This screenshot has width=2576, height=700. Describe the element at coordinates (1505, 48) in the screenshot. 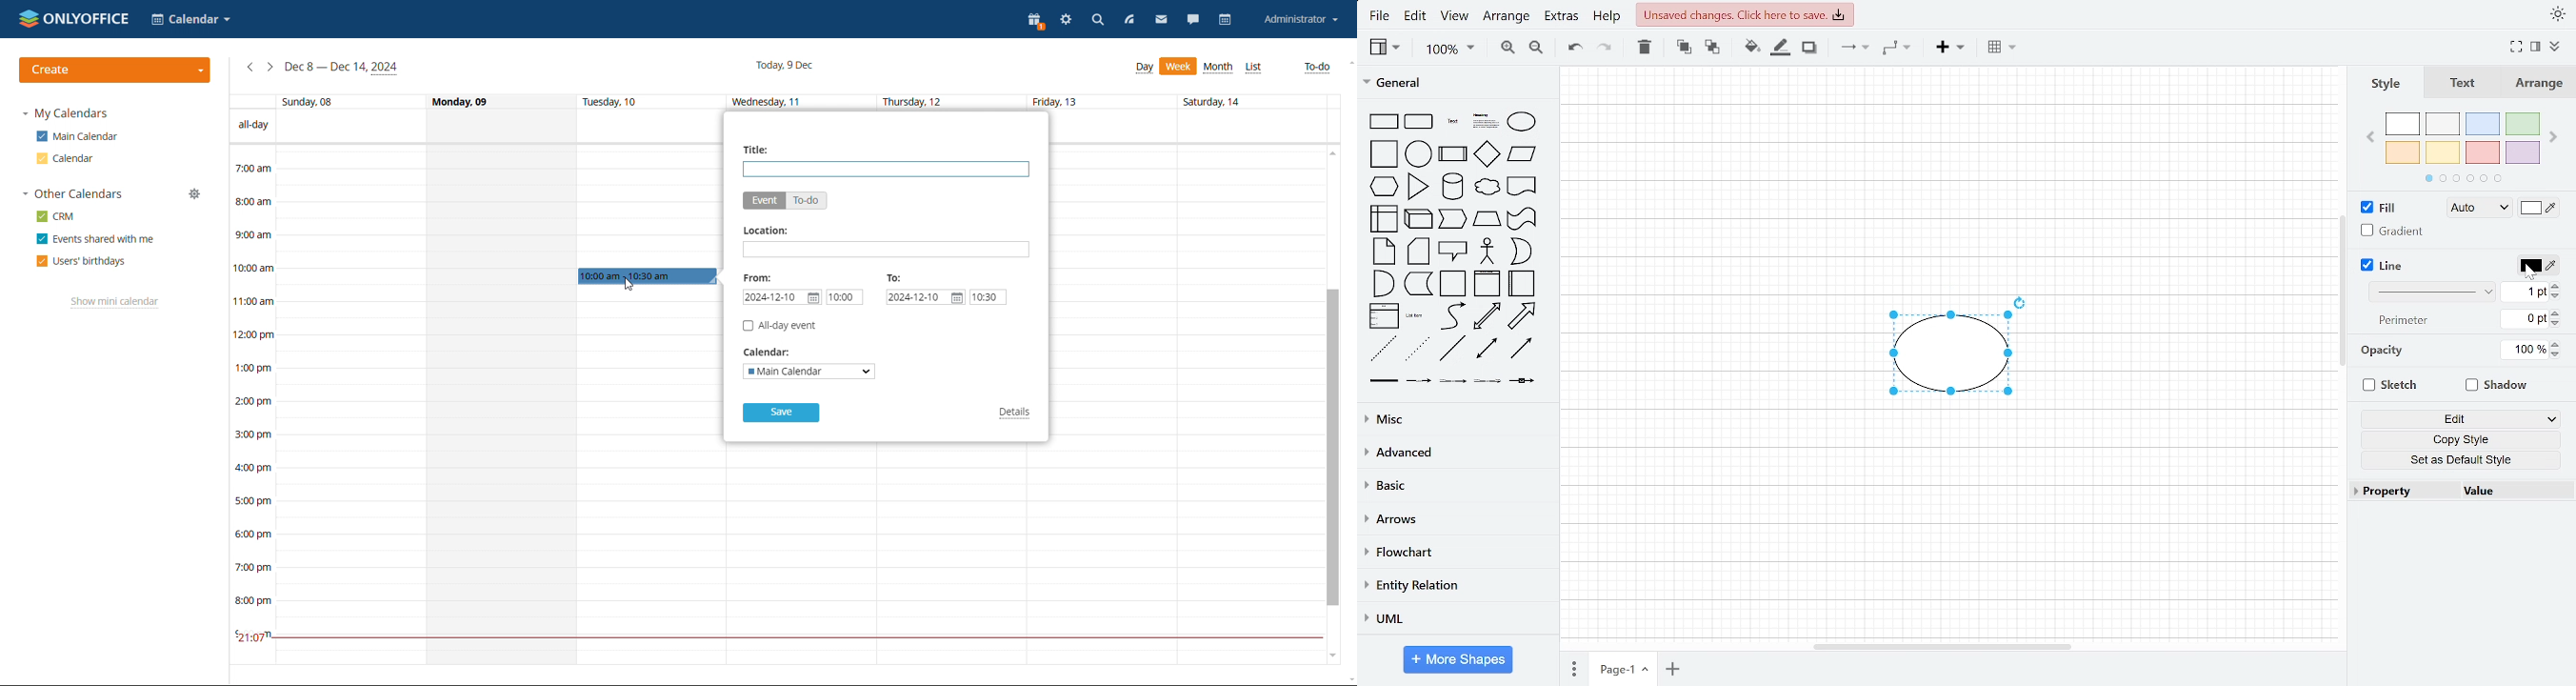

I see `zoom in` at that location.